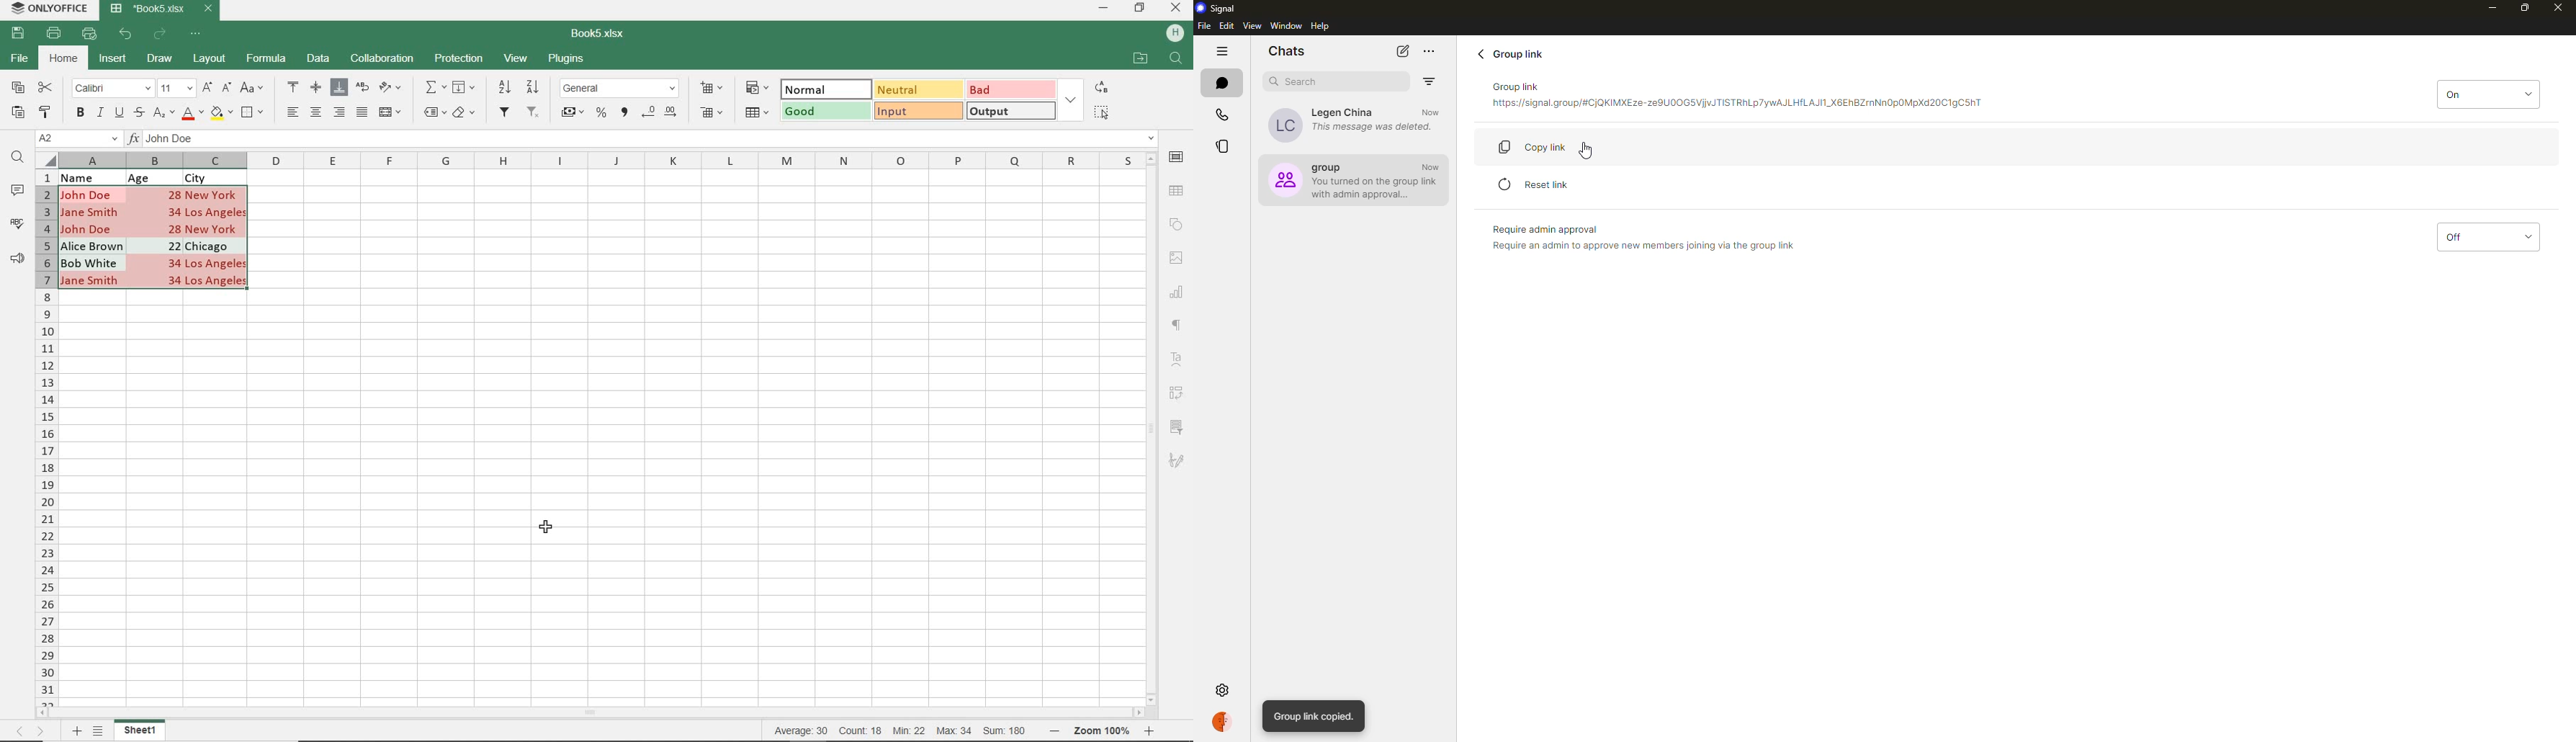 This screenshot has height=756, width=2576. What do you see at coordinates (362, 112) in the screenshot?
I see `JUSTIFIED` at bounding box center [362, 112].